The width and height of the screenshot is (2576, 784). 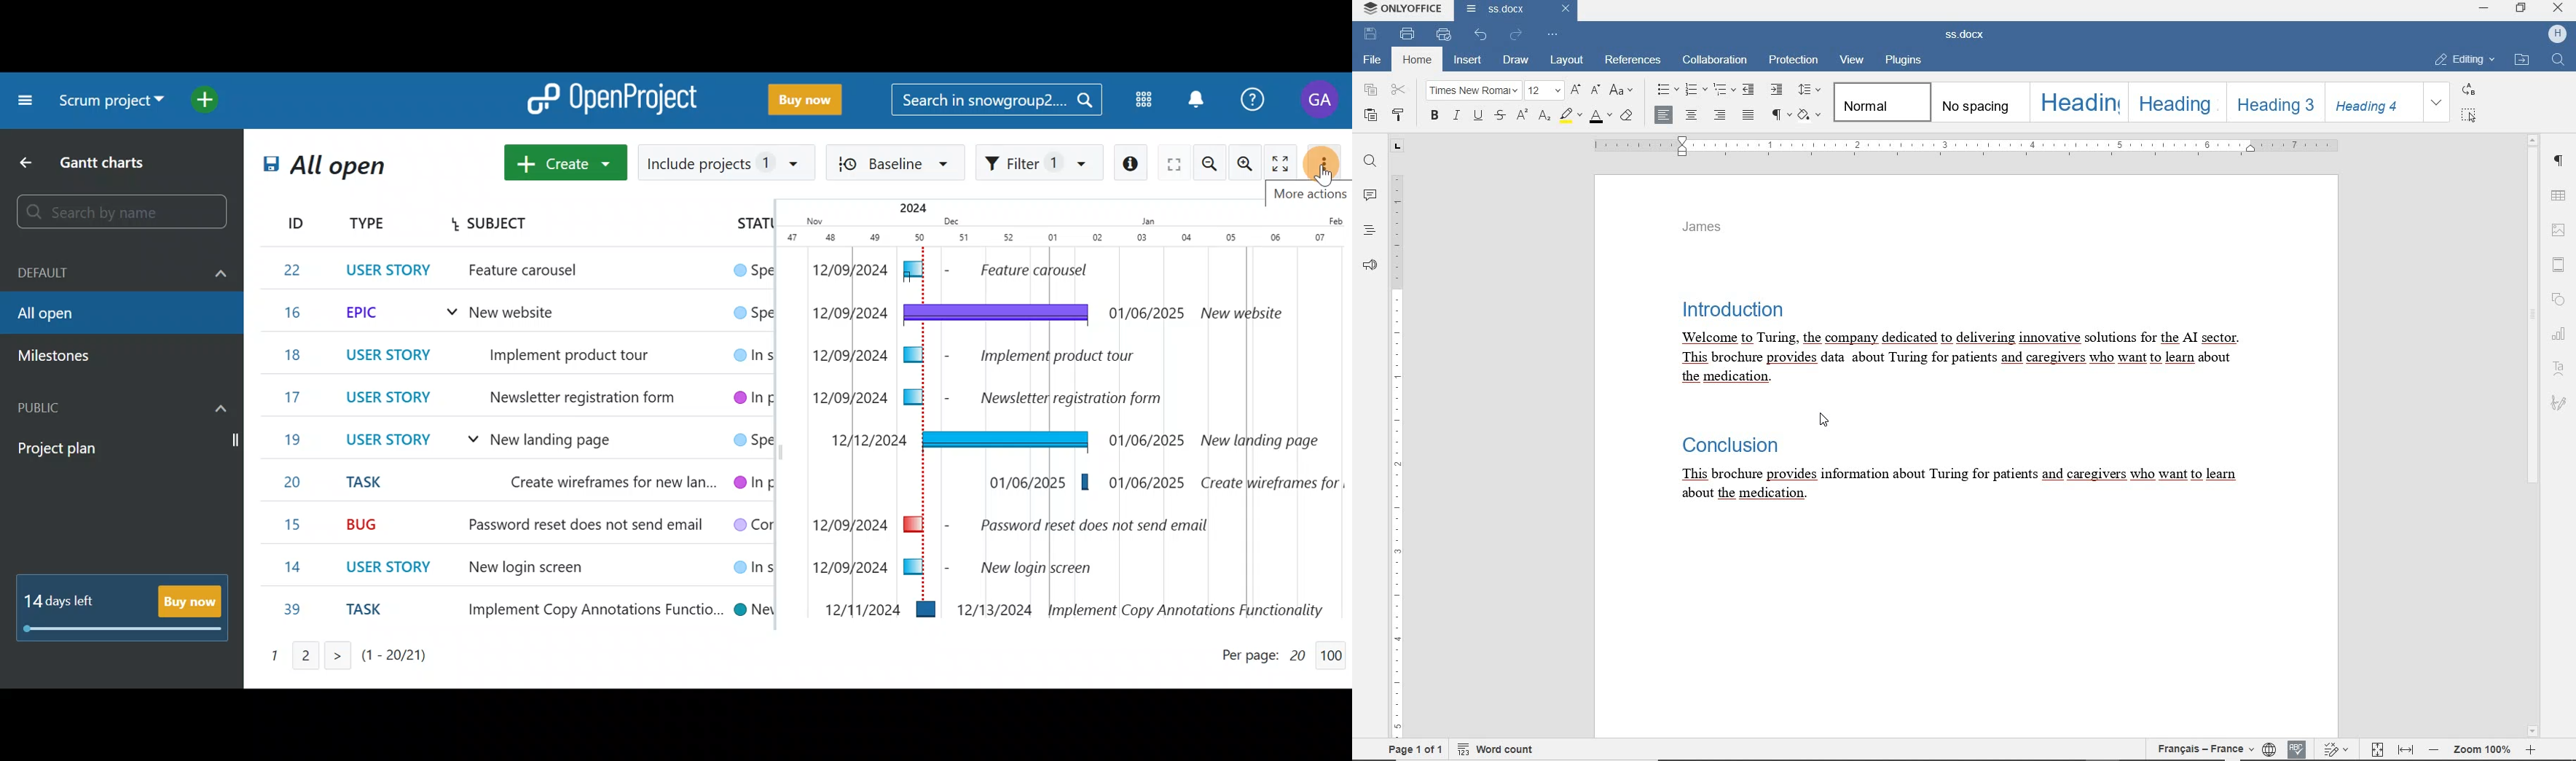 I want to click on INCREASE INDENT, so click(x=1778, y=90).